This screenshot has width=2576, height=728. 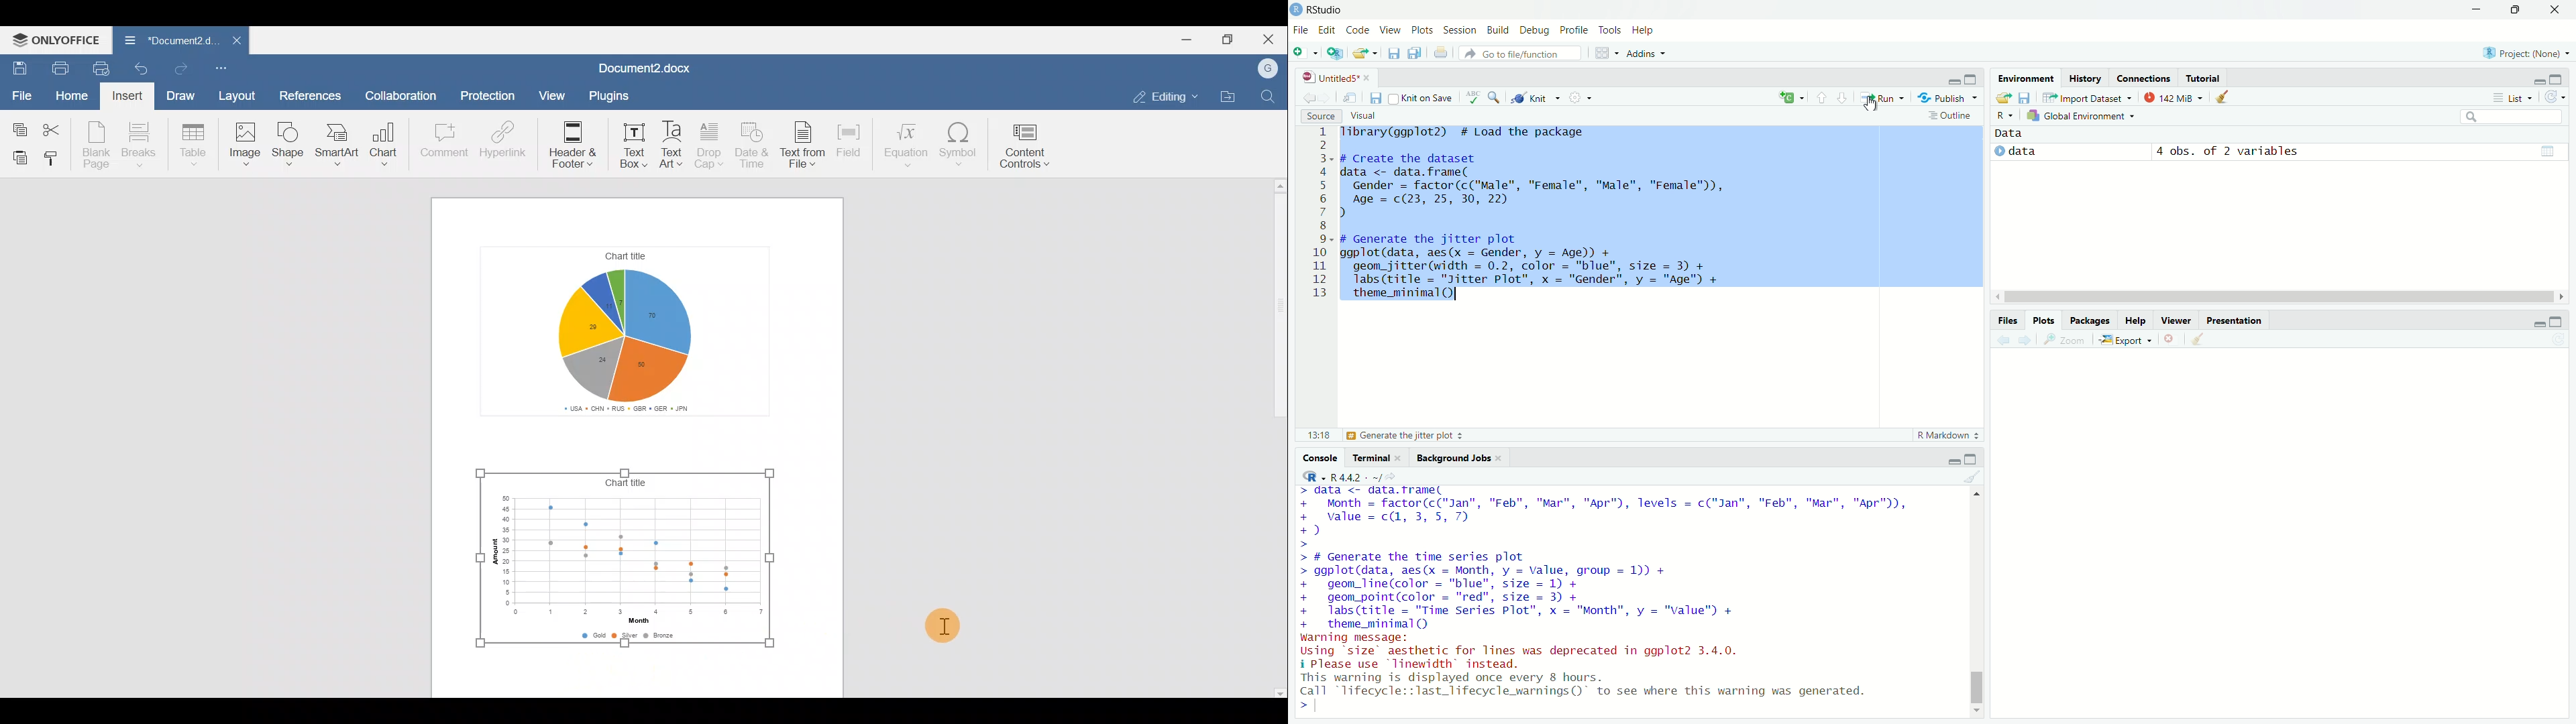 I want to click on Save, so click(x=17, y=66).